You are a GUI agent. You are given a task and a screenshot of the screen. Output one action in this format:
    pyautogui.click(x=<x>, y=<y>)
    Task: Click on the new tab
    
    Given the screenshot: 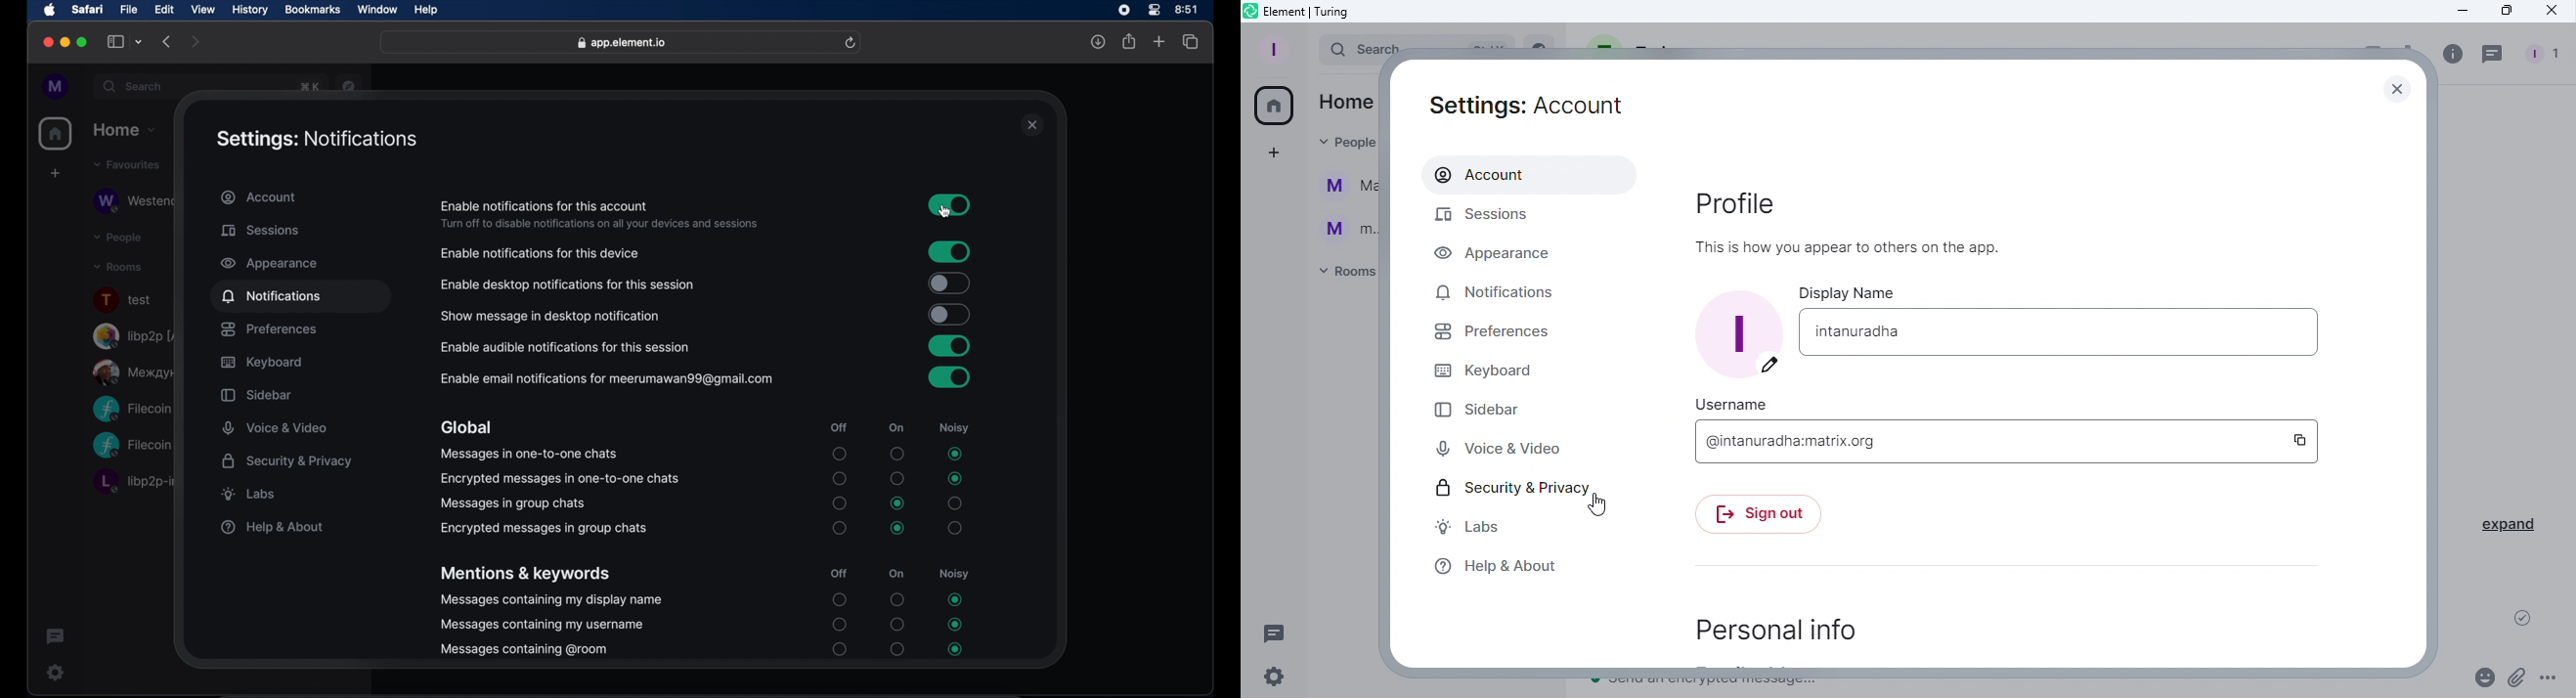 What is the action you would take?
    pyautogui.click(x=1159, y=41)
    